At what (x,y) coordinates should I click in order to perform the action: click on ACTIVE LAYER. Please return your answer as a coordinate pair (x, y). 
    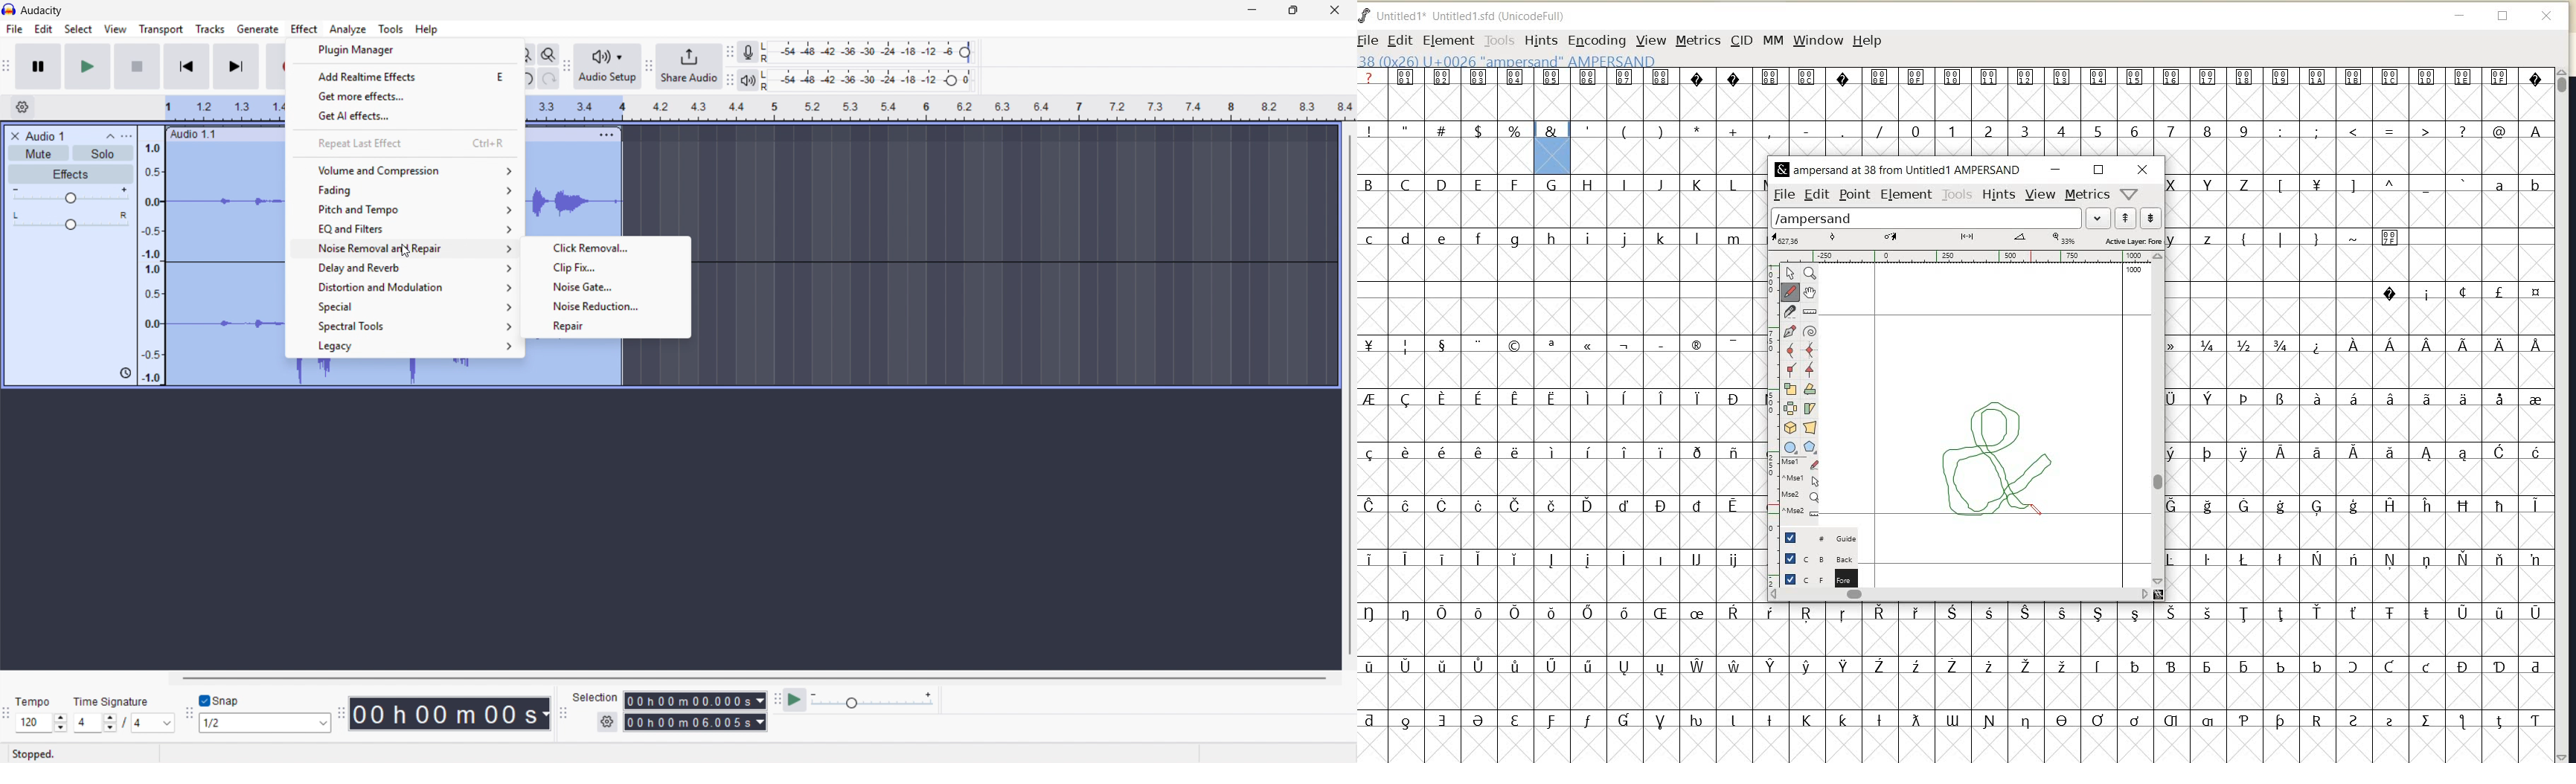
    Looking at the image, I should click on (1967, 239).